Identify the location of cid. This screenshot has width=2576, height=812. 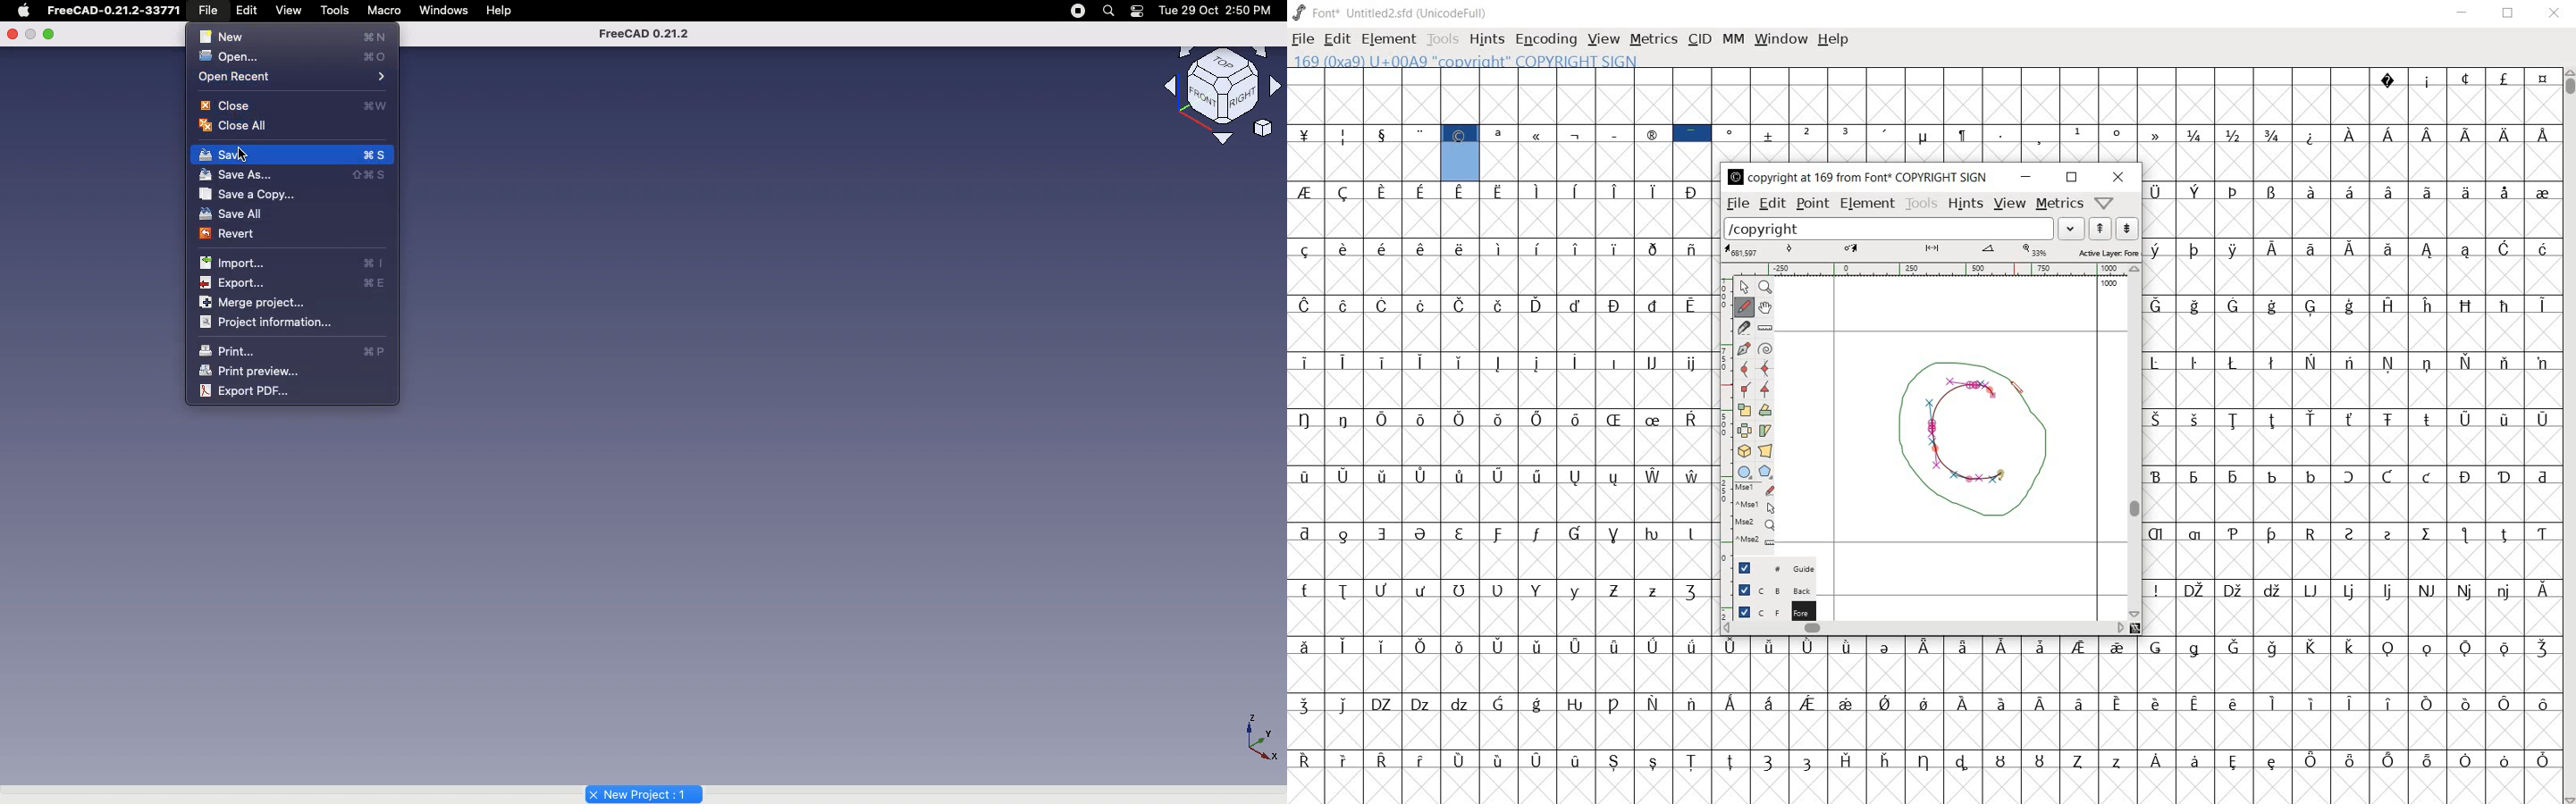
(1699, 40).